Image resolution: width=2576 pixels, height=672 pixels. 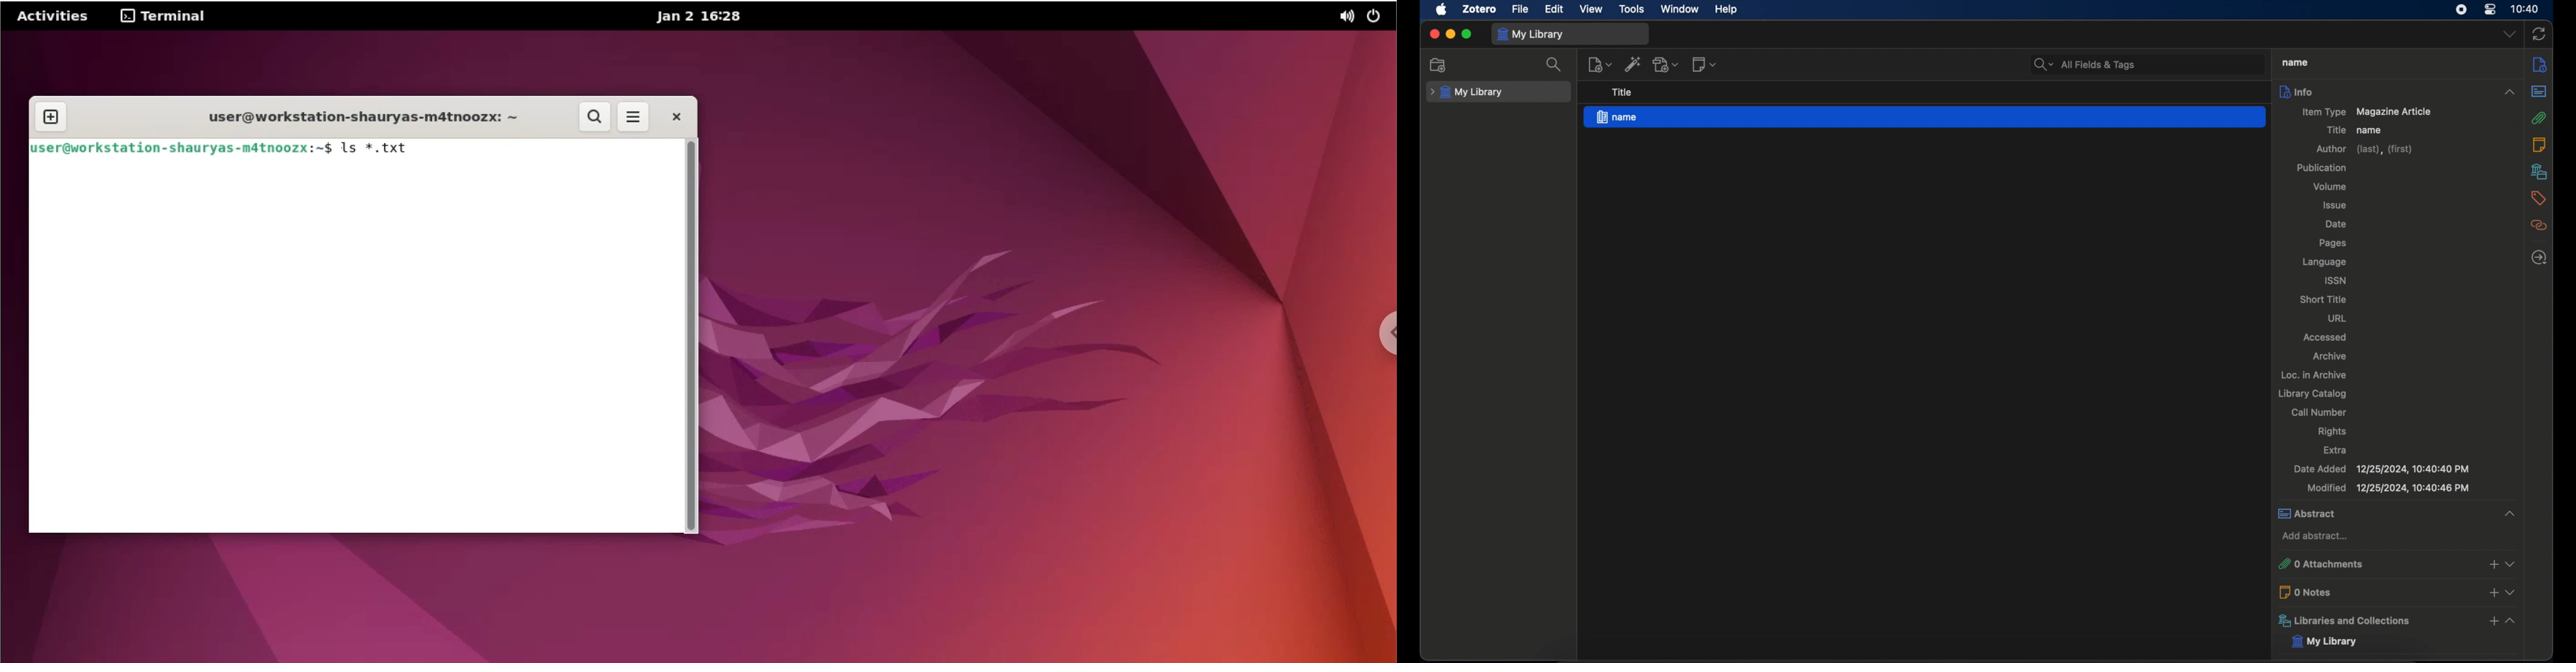 I want to click on title, so click(x=2295, y=63).